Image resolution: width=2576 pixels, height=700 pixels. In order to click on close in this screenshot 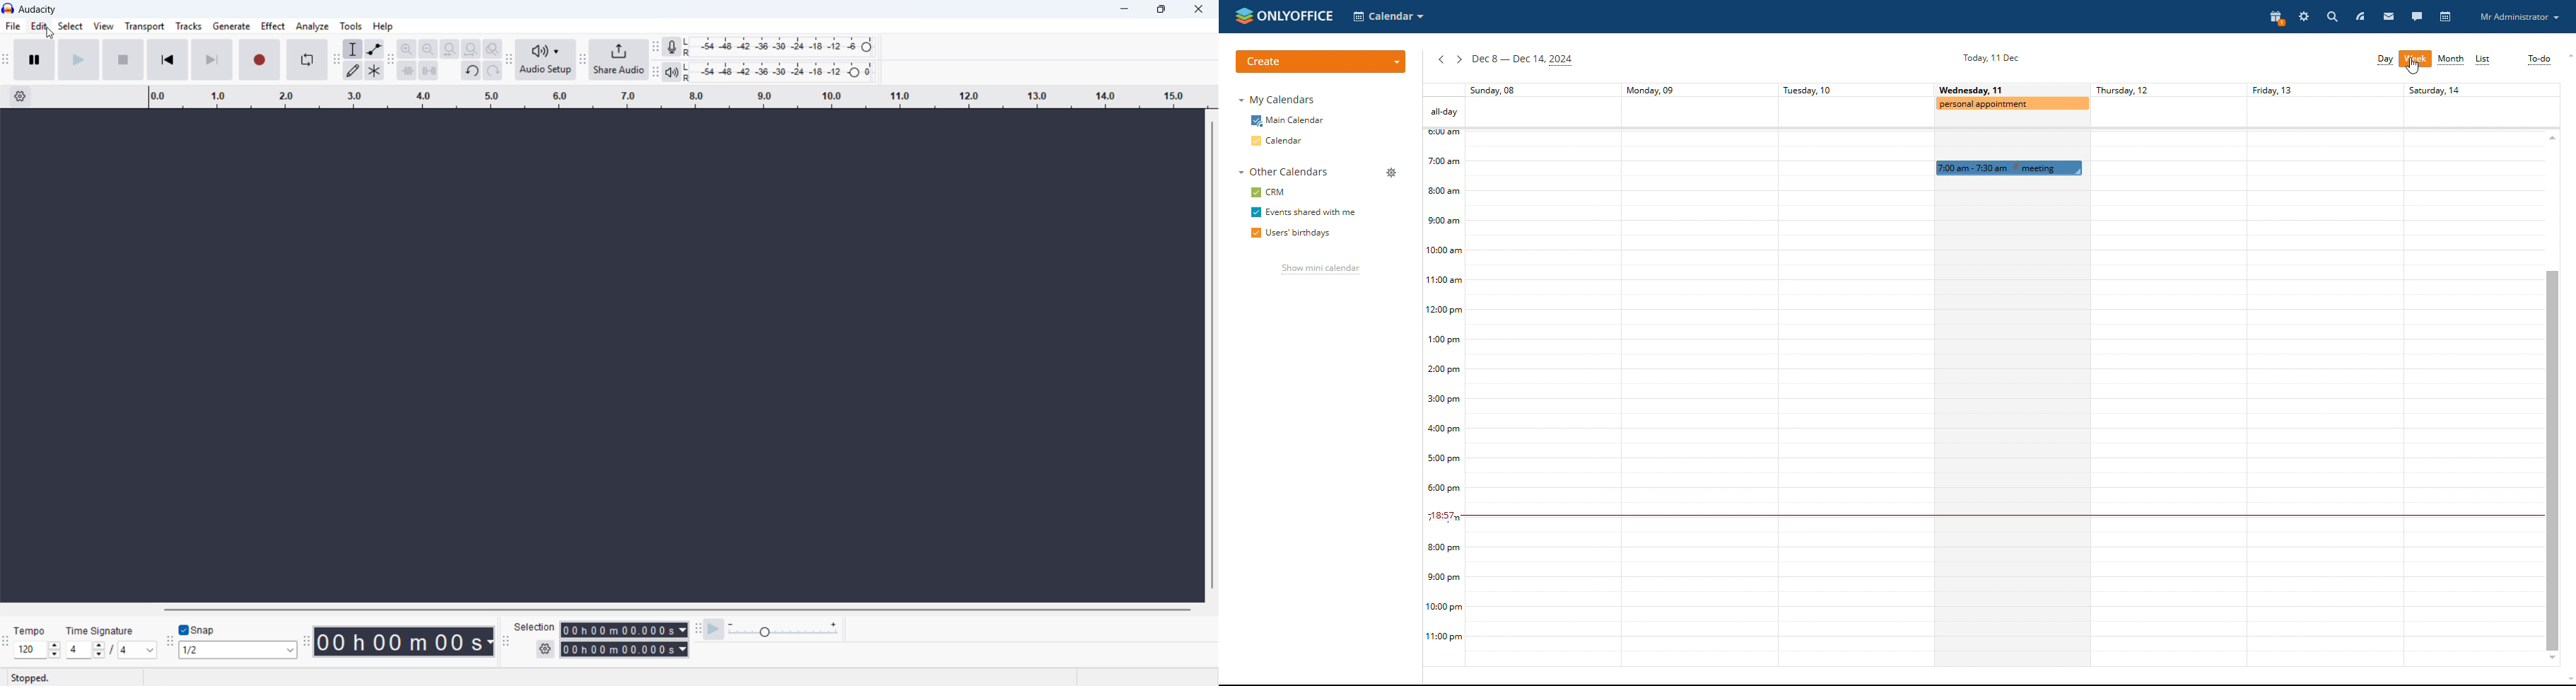, I will do `click(1197, 9)`.